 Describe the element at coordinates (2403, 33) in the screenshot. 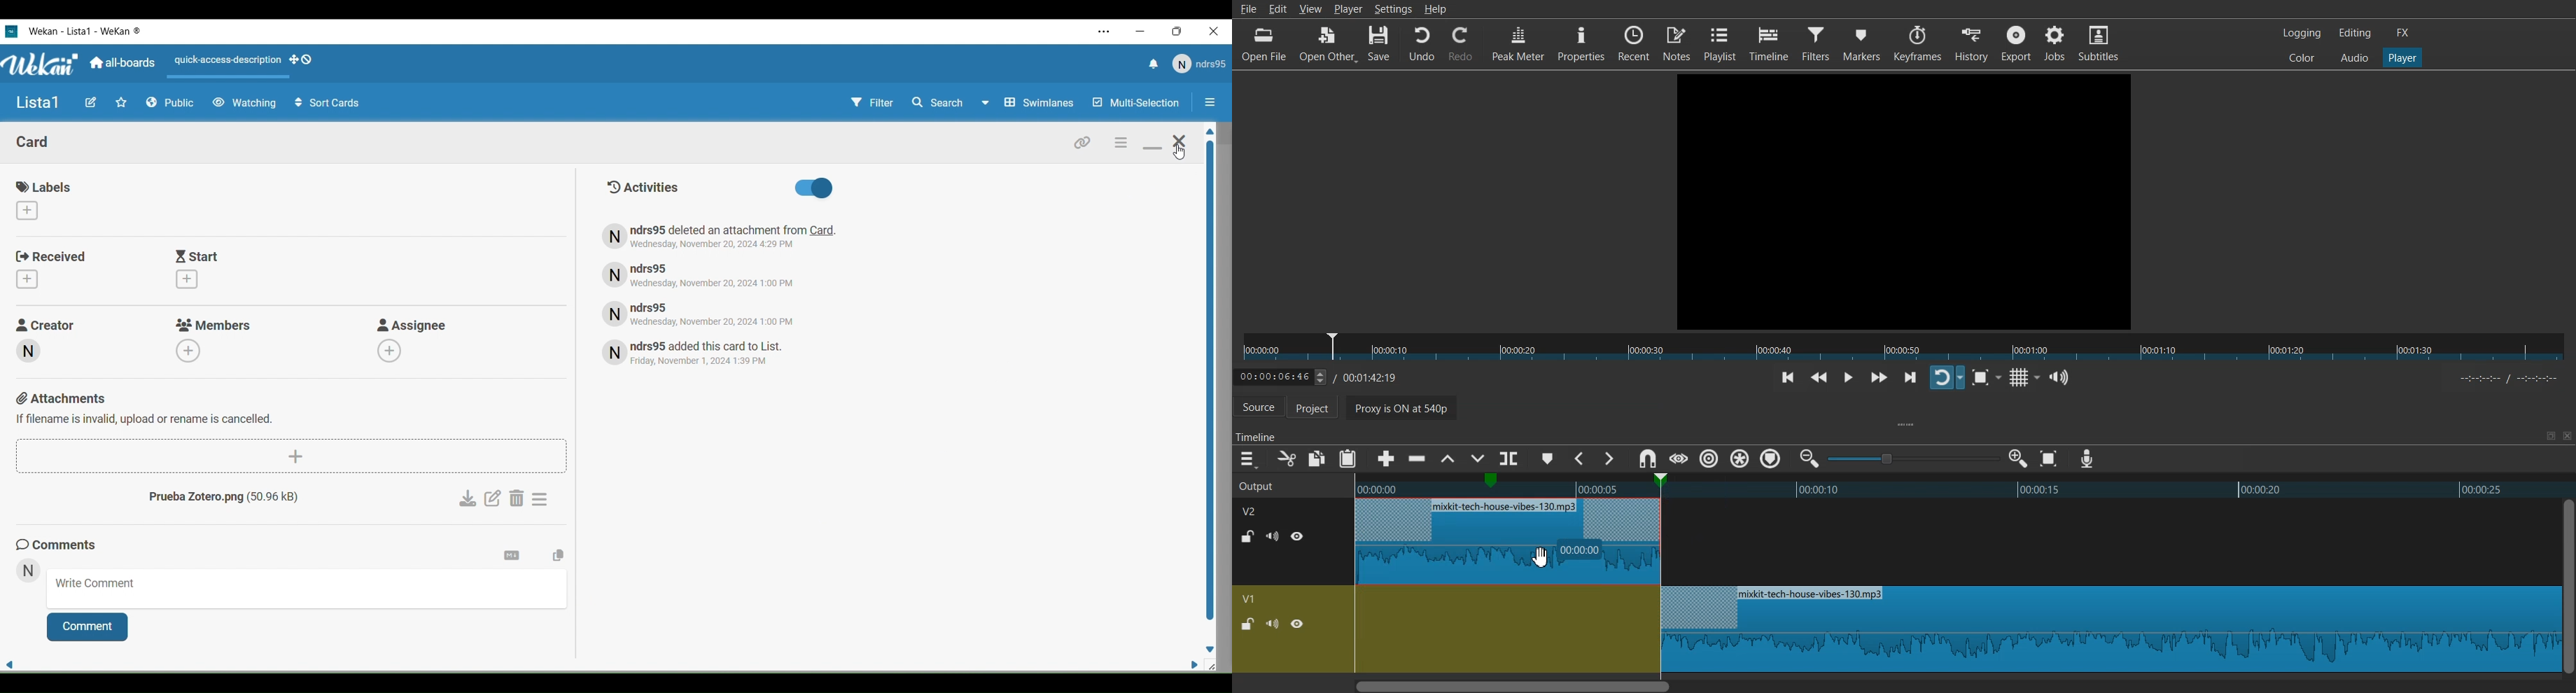

I see `FX` at that location.